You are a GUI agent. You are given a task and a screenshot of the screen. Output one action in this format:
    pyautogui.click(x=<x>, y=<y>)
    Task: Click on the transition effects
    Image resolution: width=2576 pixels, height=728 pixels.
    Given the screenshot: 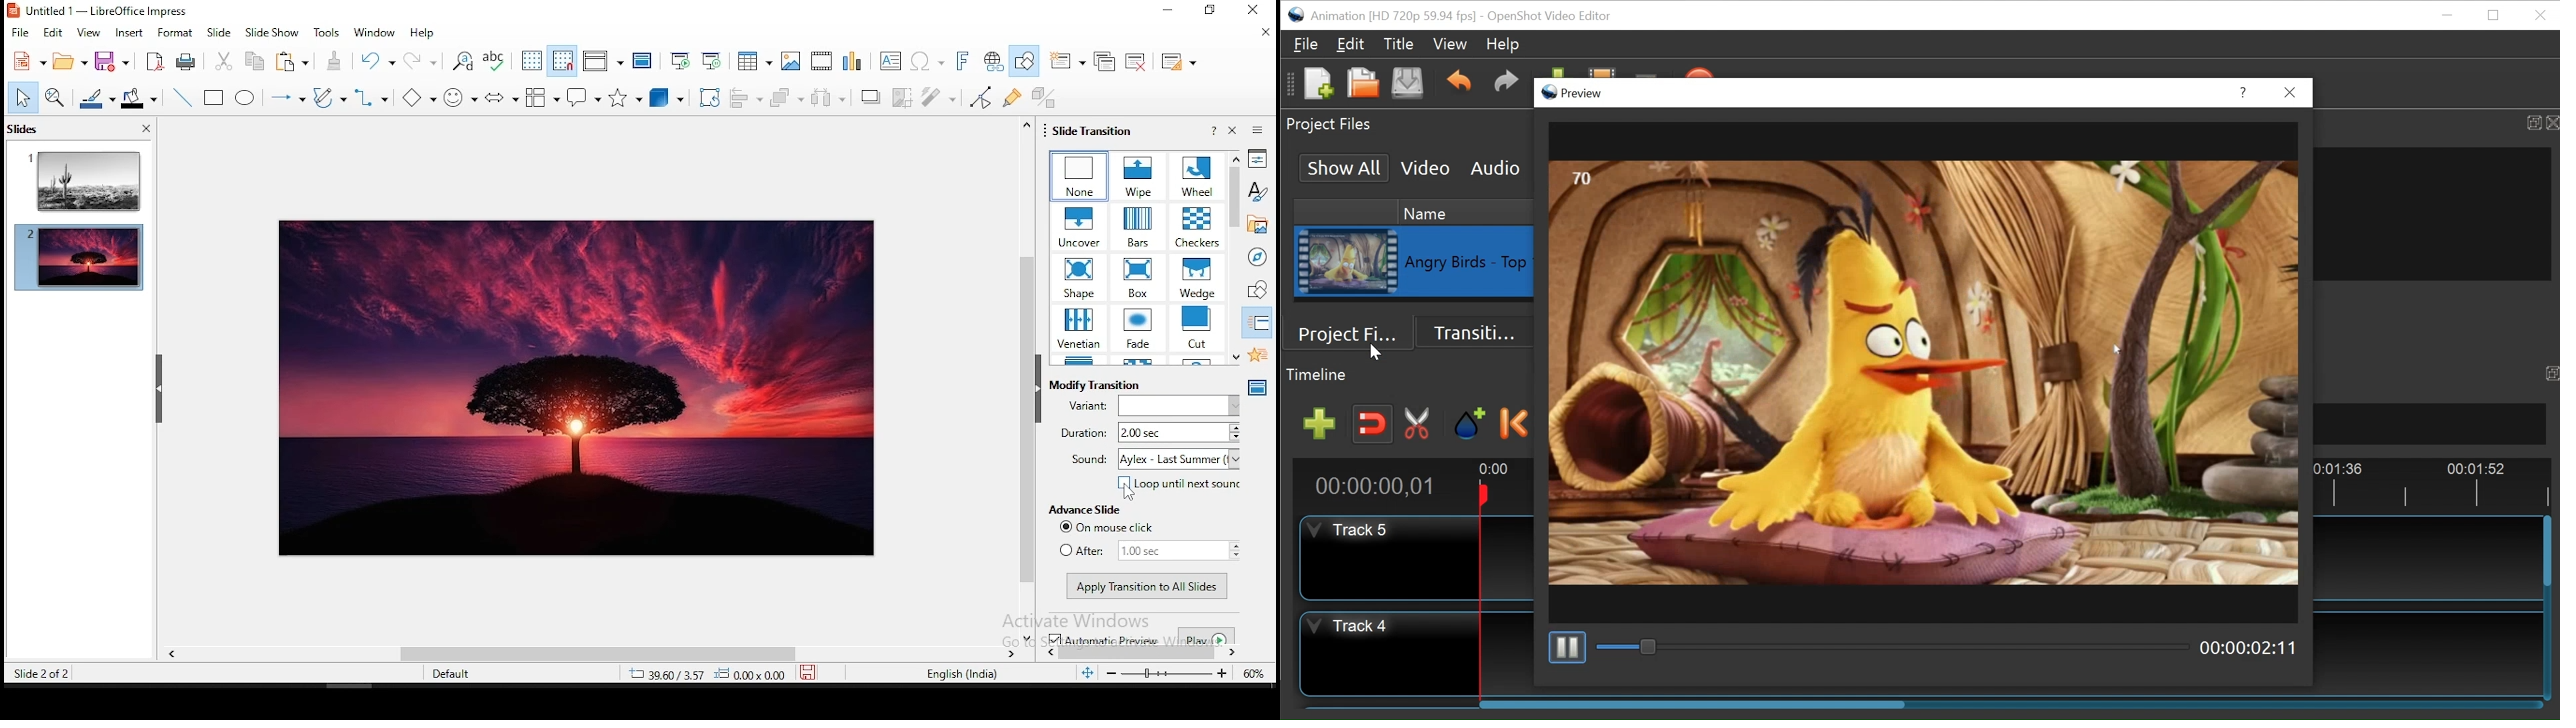 What is the action you would take?
    pyautogui.click(x=1200, y=176)
    